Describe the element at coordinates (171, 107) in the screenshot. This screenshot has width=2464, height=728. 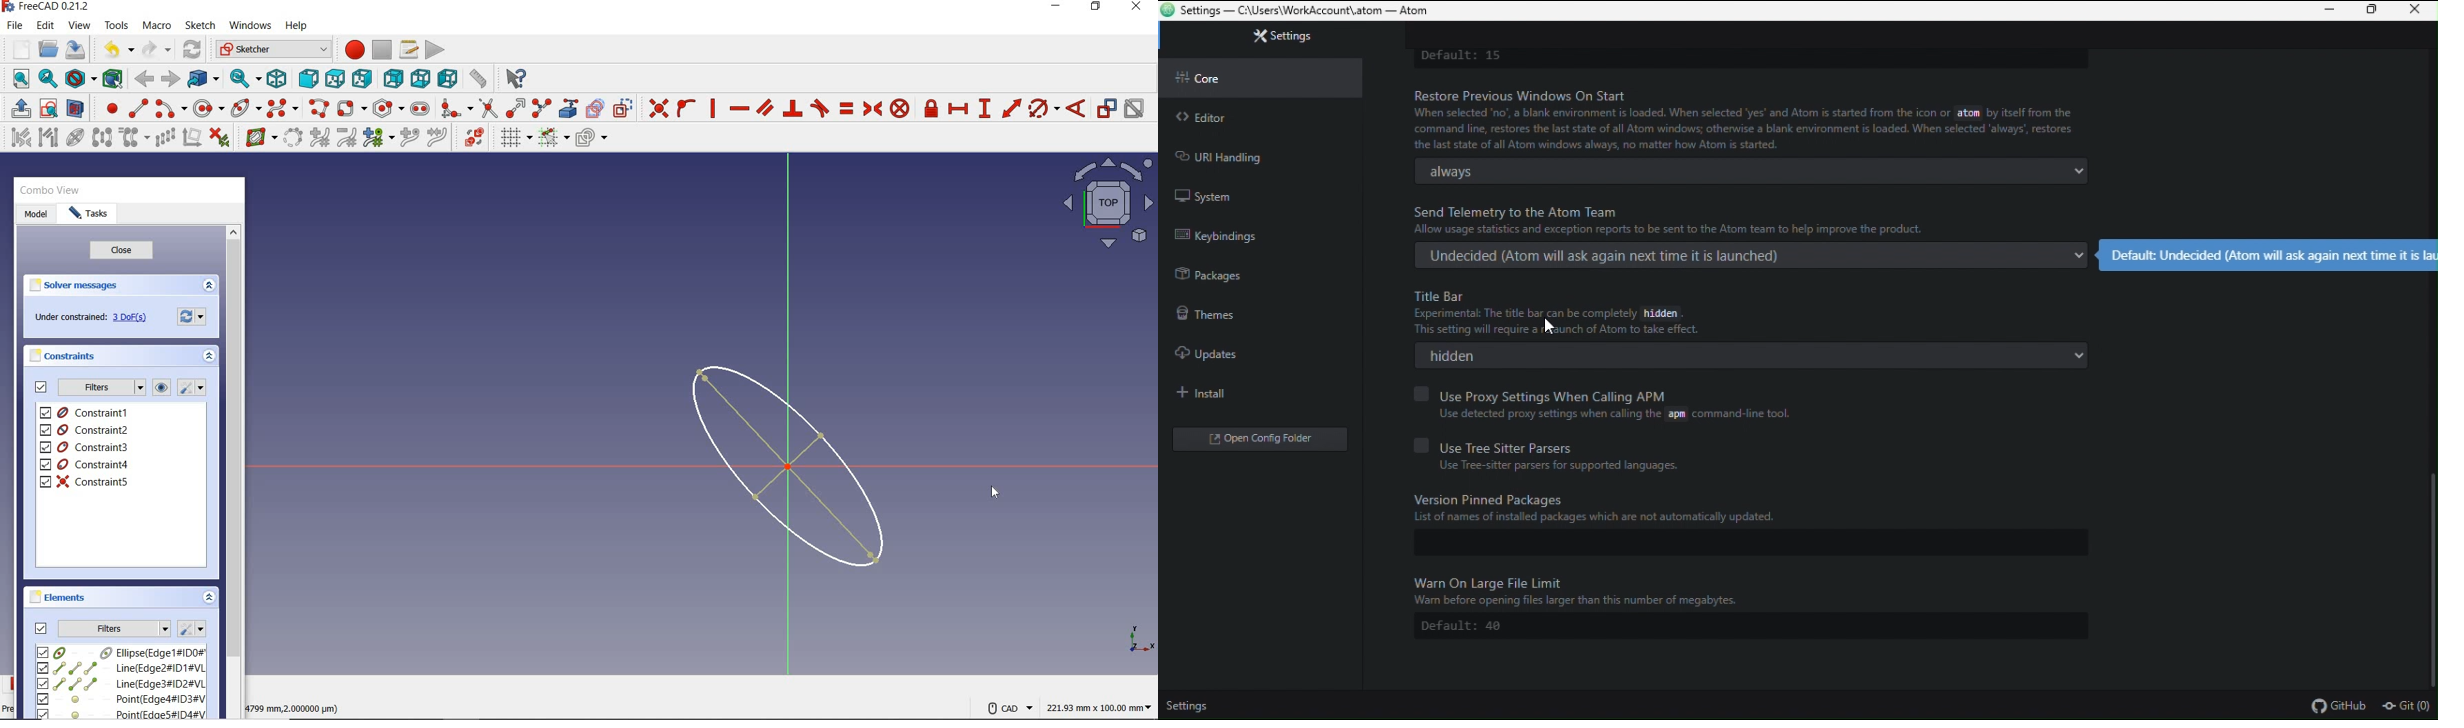
I see `create arc` at that location.